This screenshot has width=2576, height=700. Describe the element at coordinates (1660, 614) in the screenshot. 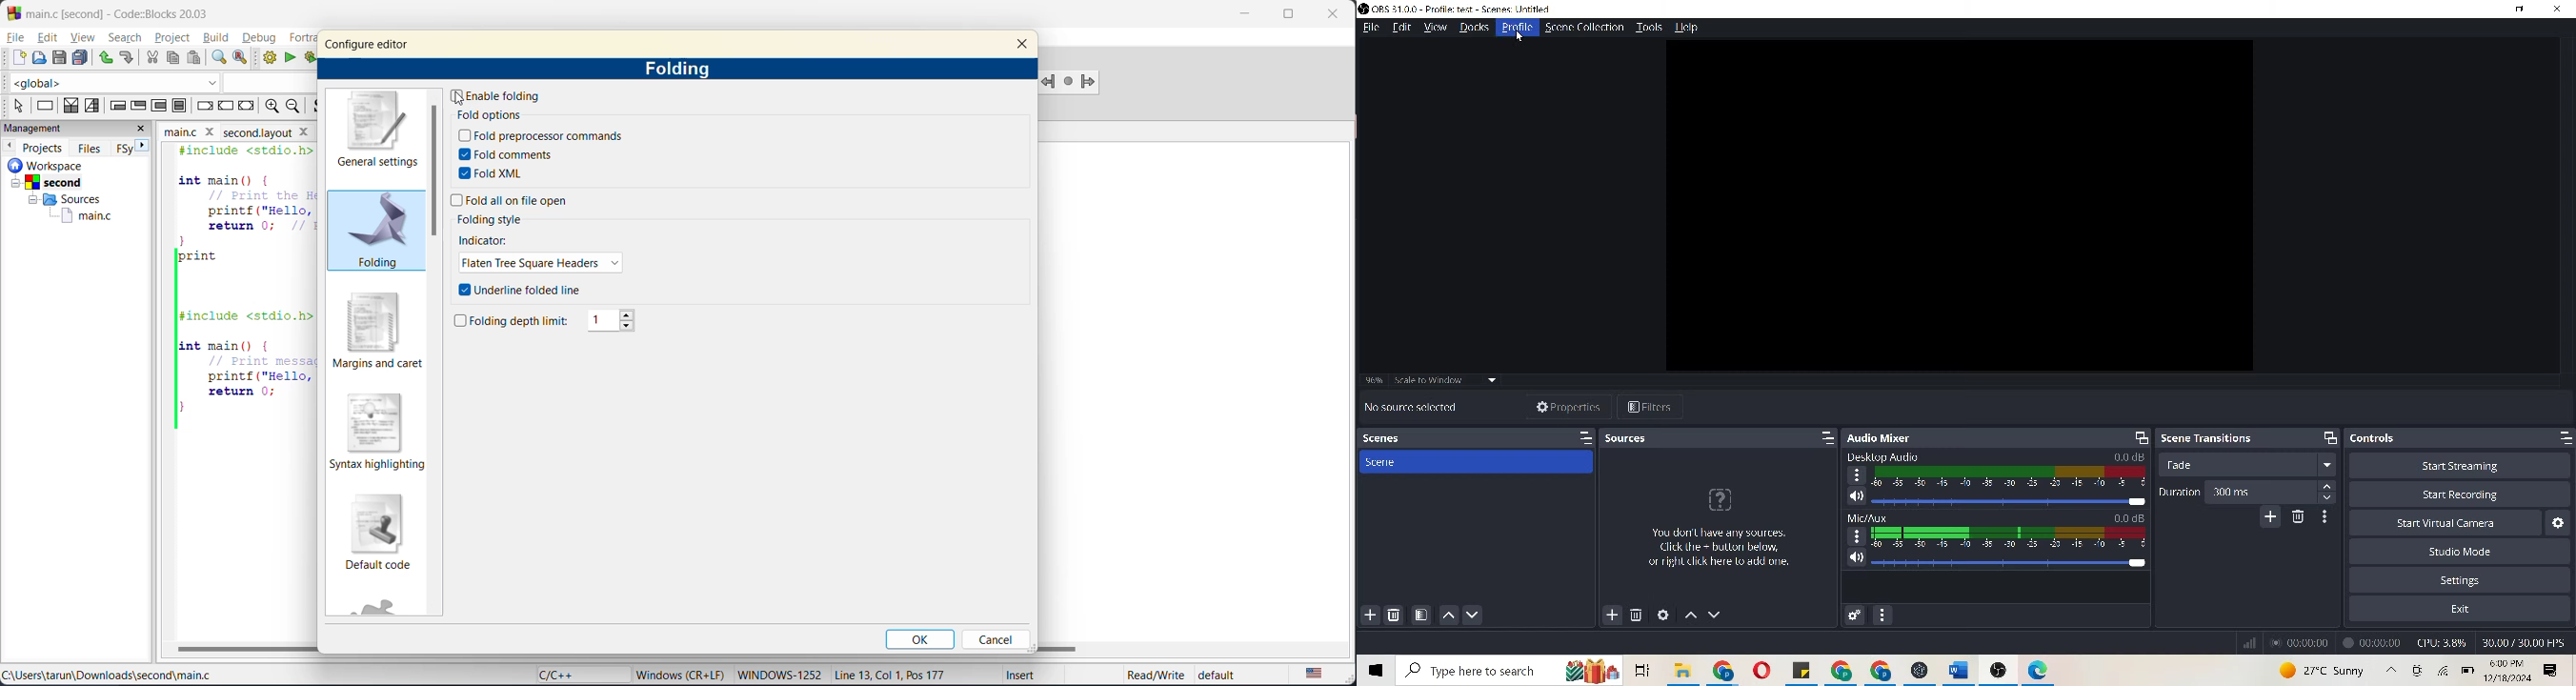

I see `open source properties` at that location.